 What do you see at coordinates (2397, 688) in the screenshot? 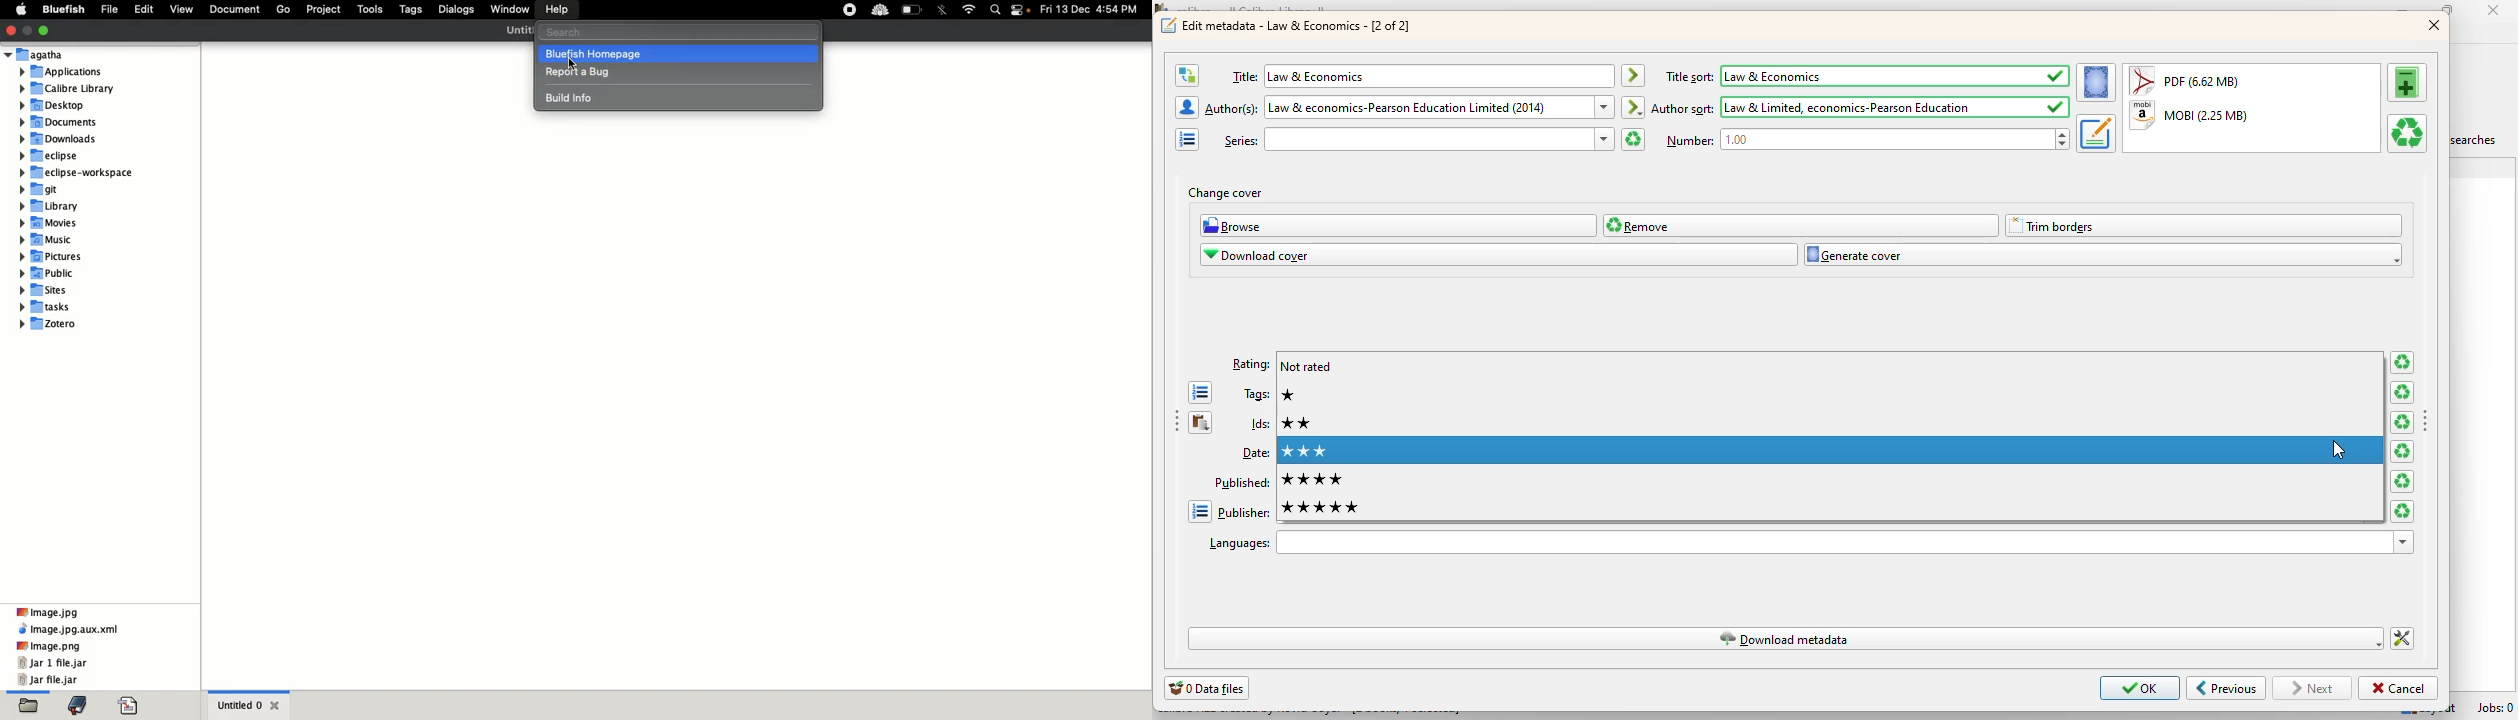
I see `cancel` at bounding box center [2397, 688].